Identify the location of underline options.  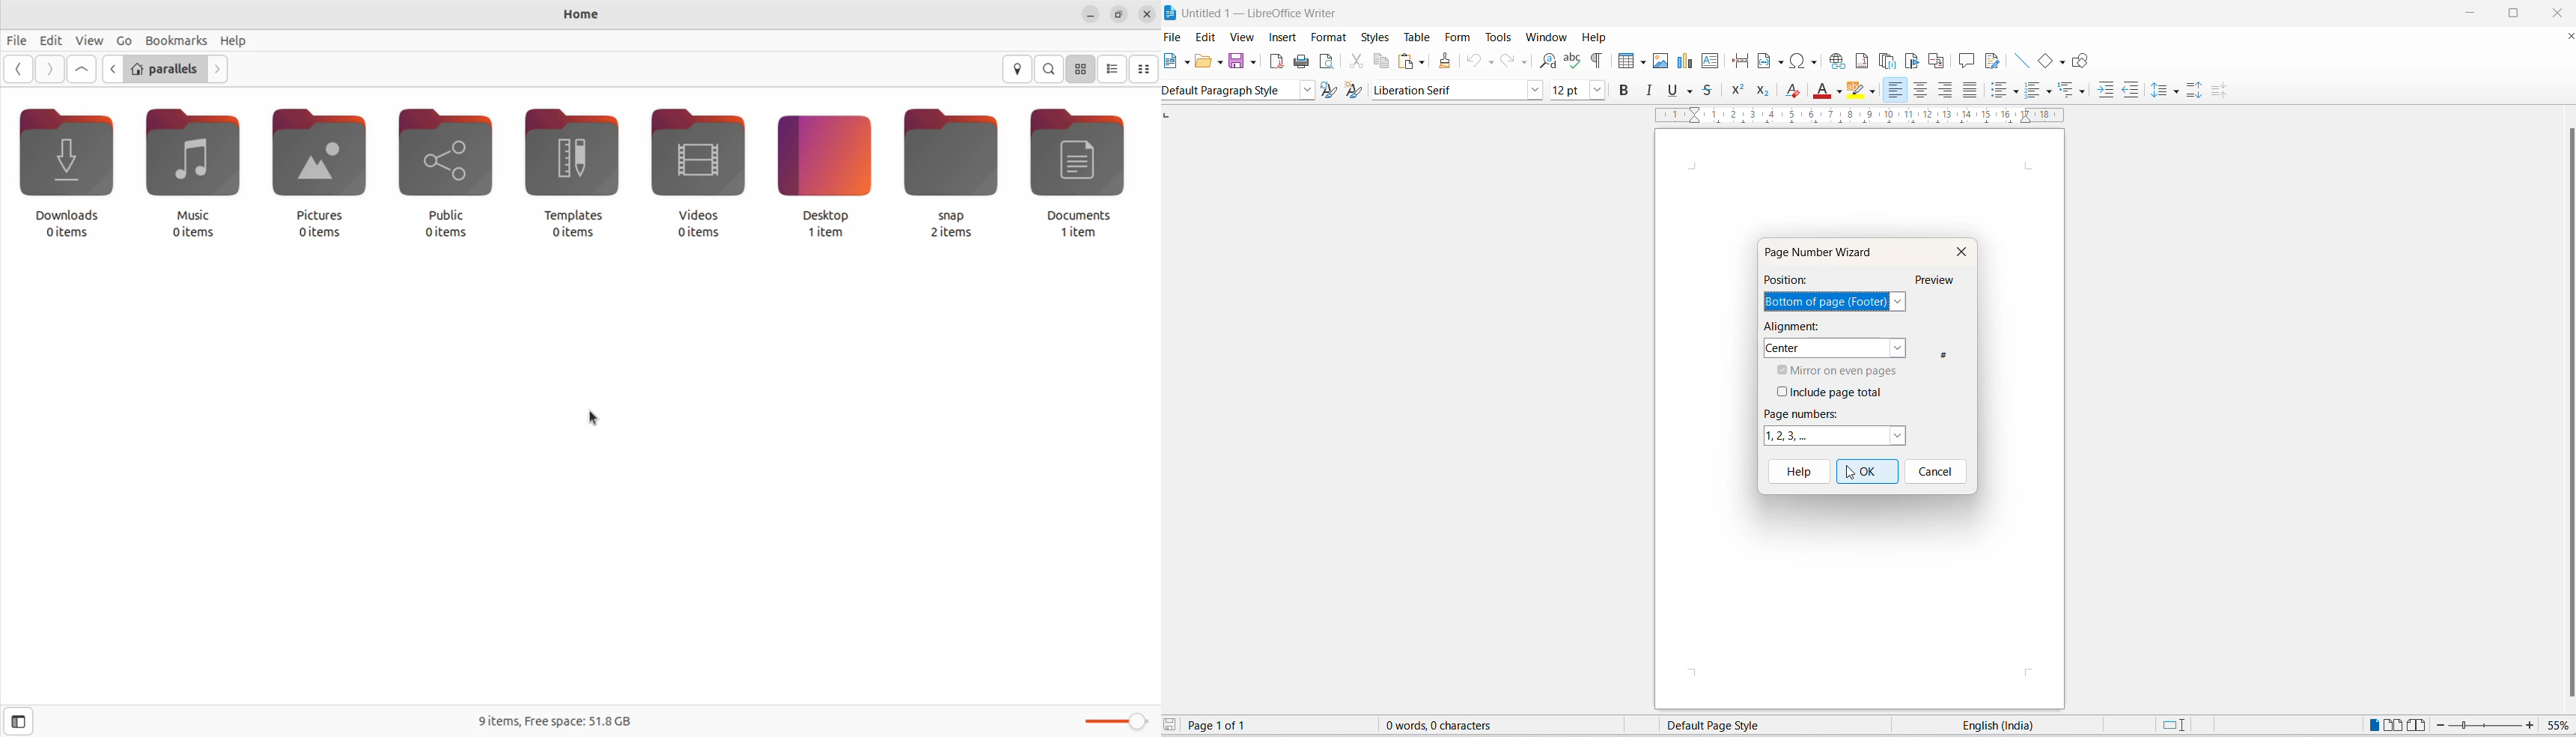
(1690, 91).